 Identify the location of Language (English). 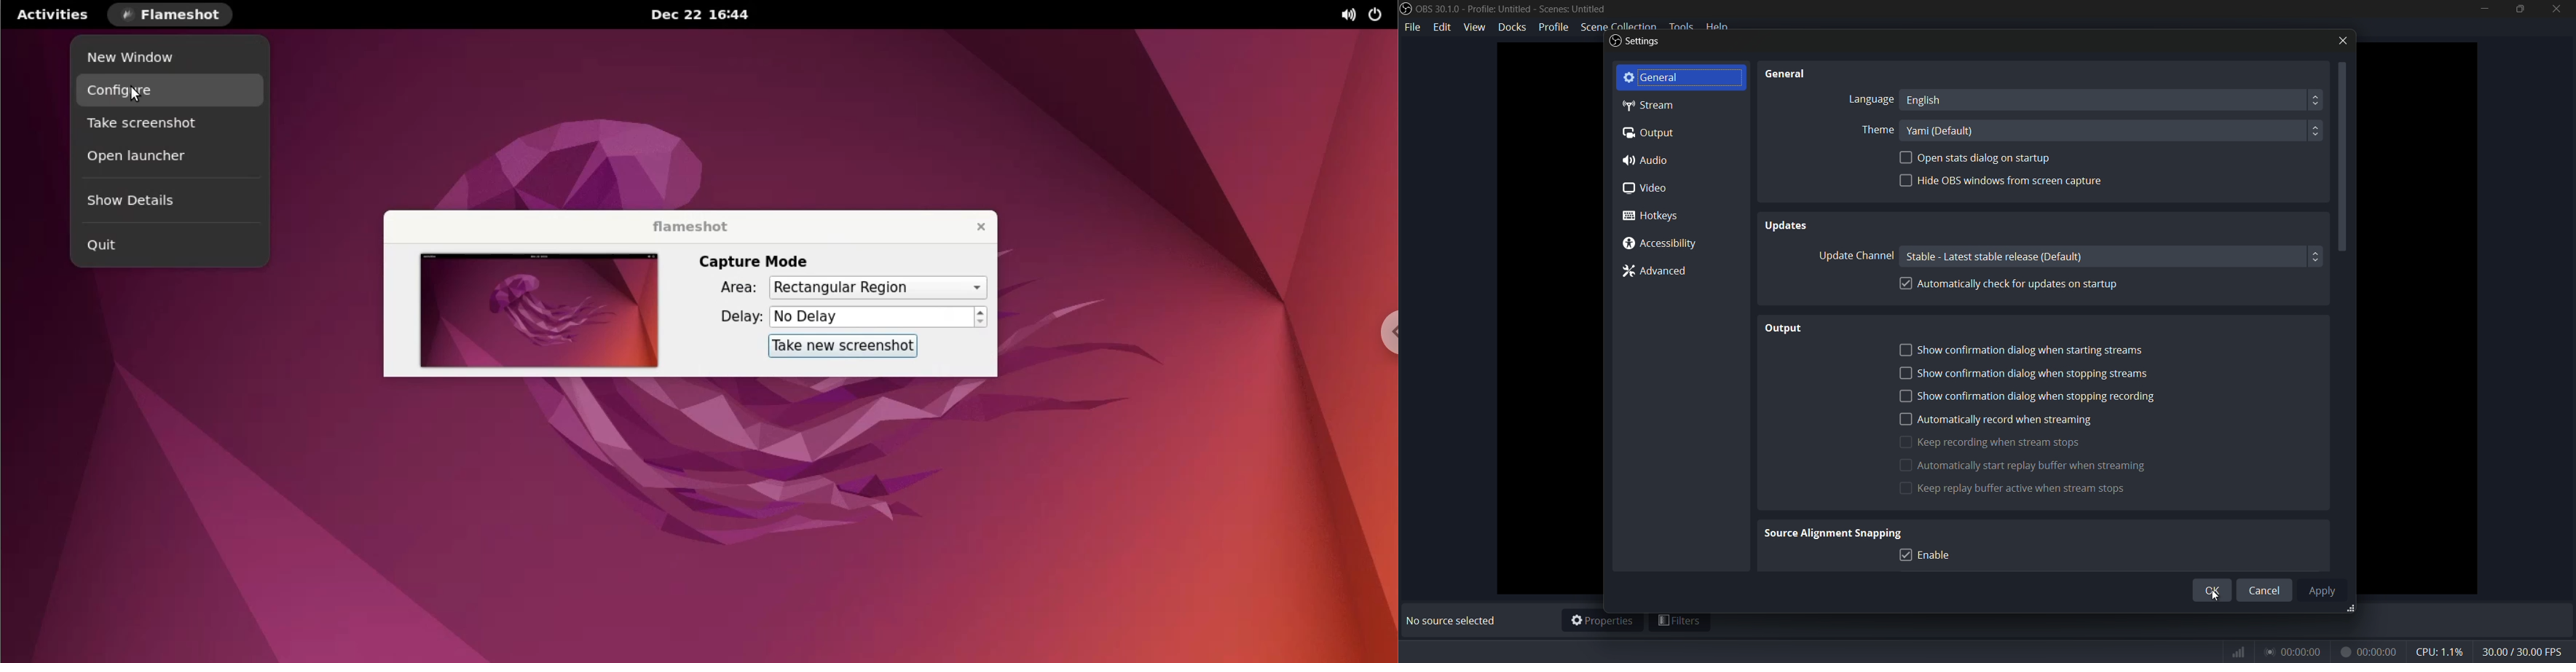
(2087, 99).